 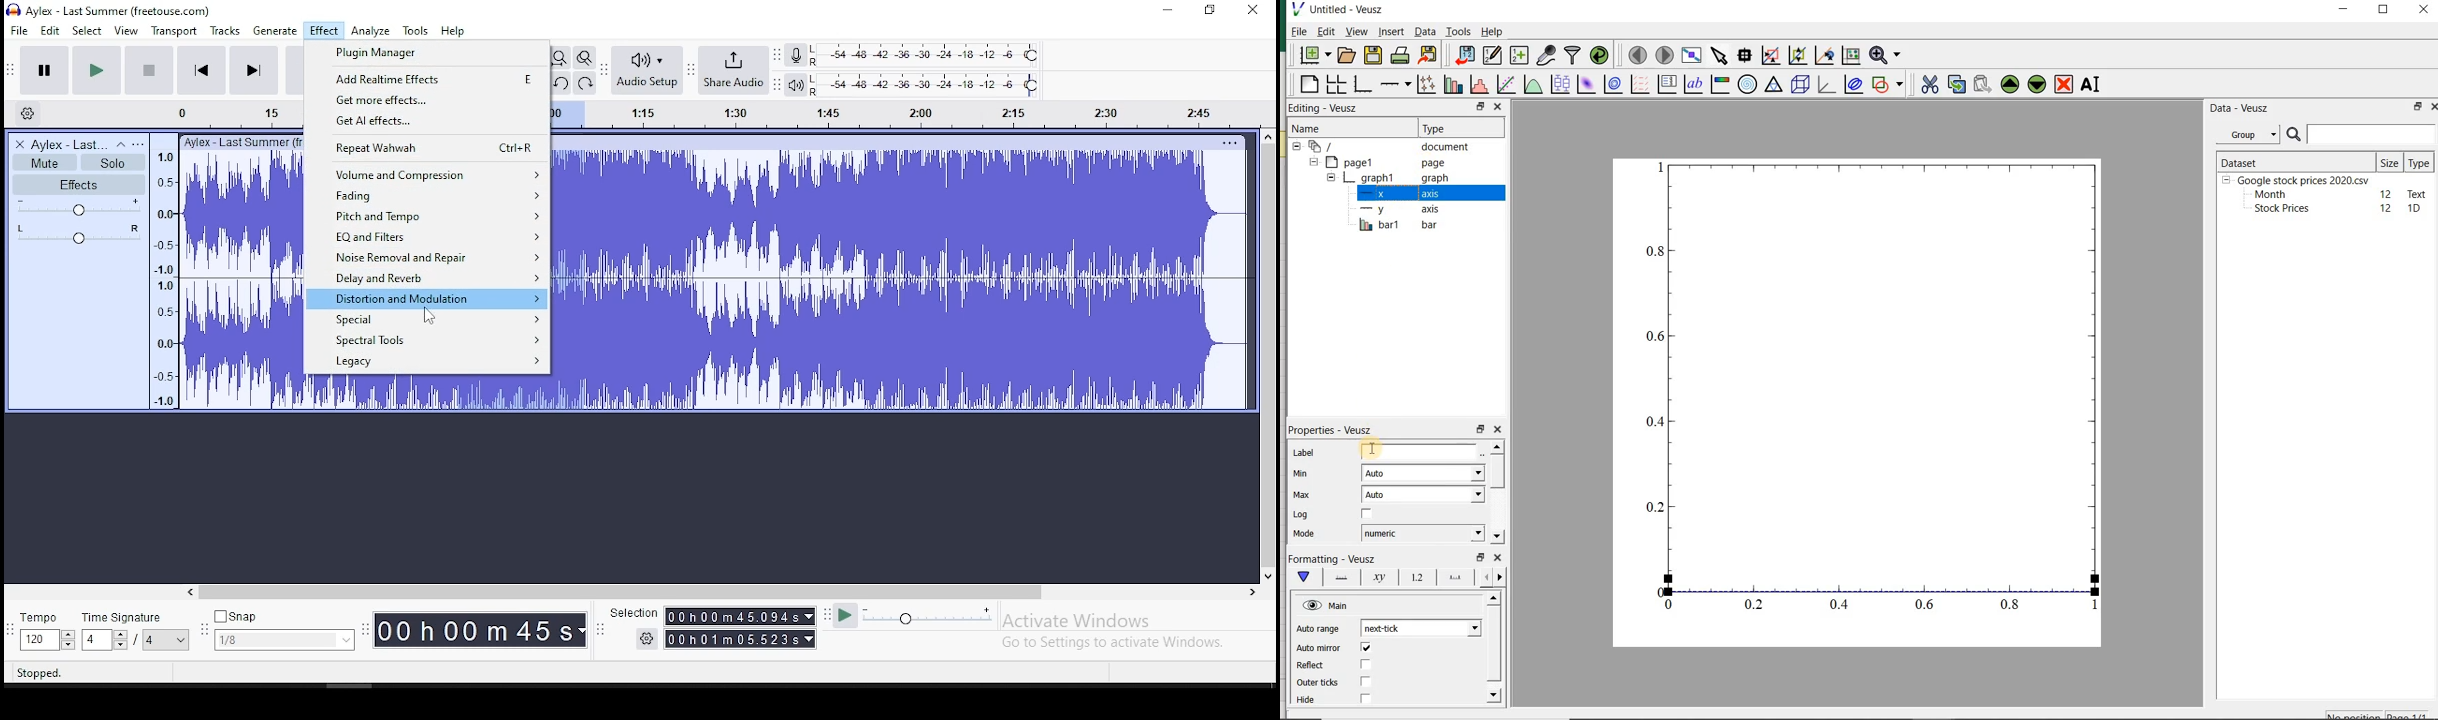 What do you see at coordinates (1451, 86) in the screenshot?
I see `plot bar charts` at bounding box center [1451, 86].